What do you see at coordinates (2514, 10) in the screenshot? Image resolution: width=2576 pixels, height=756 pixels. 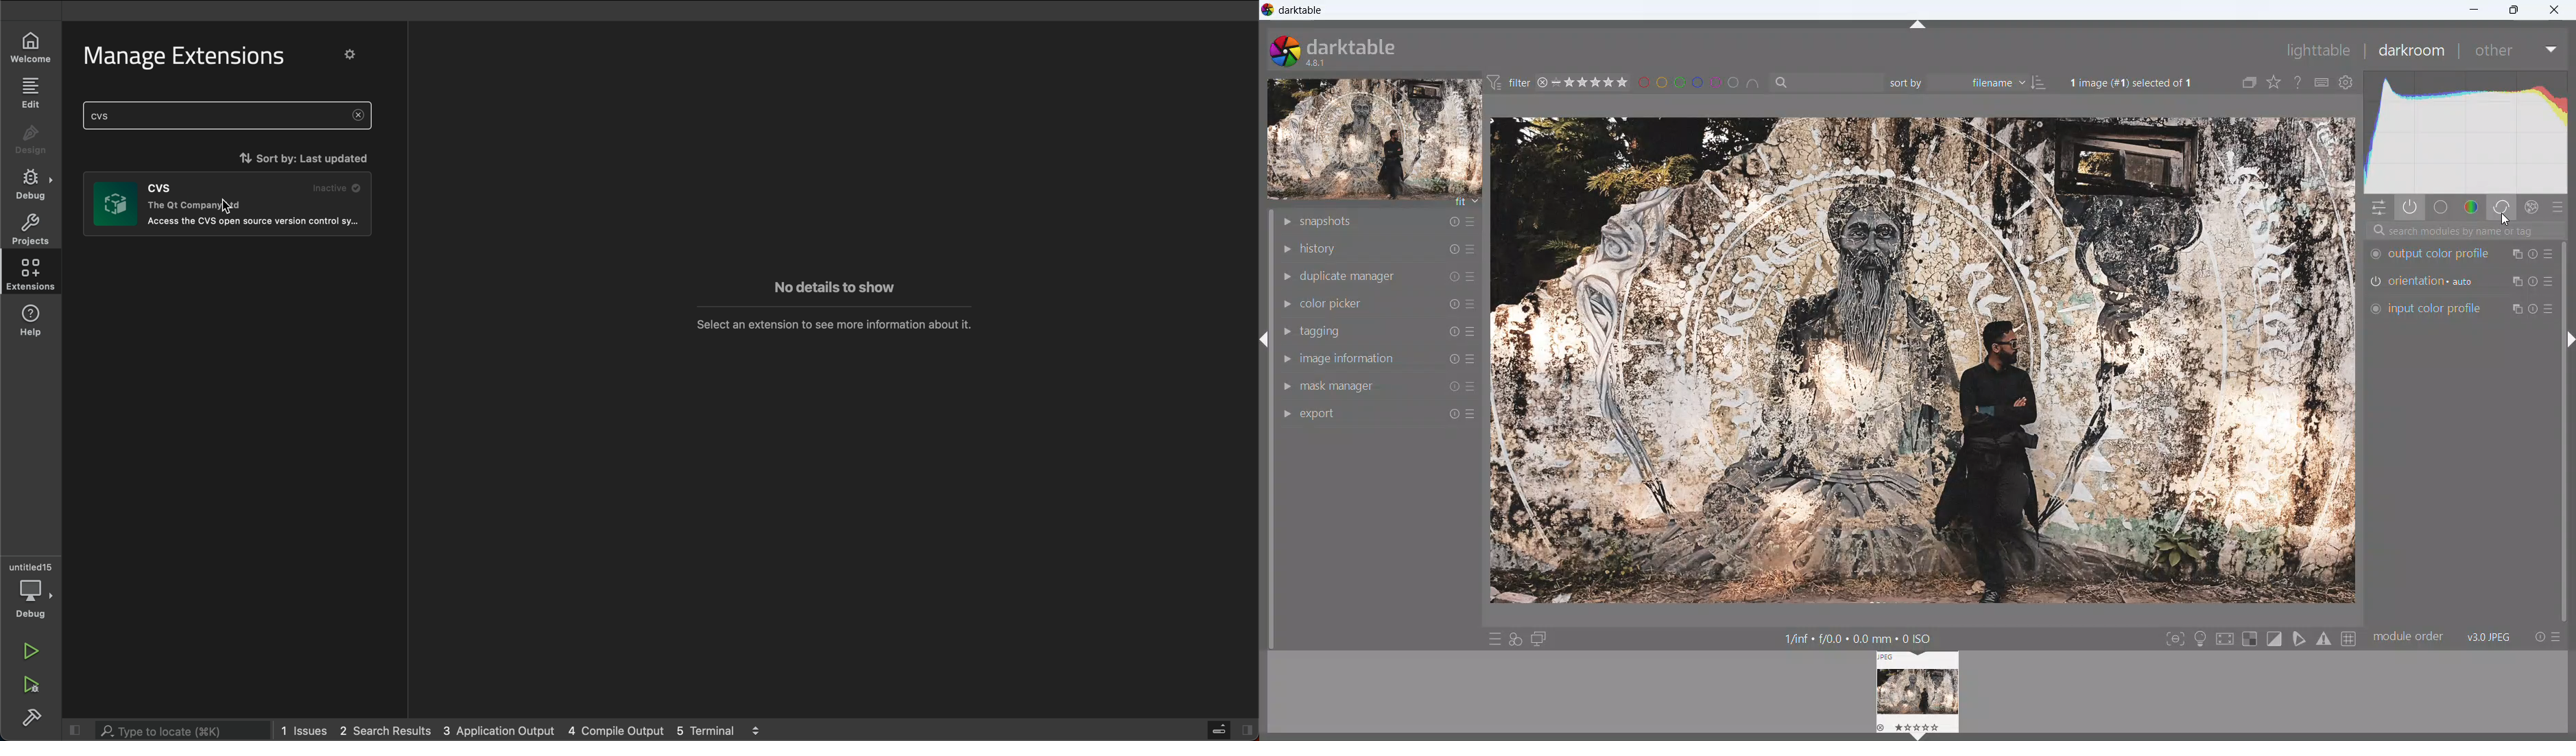 I see `maximize` at bounding box center [2514, 10].